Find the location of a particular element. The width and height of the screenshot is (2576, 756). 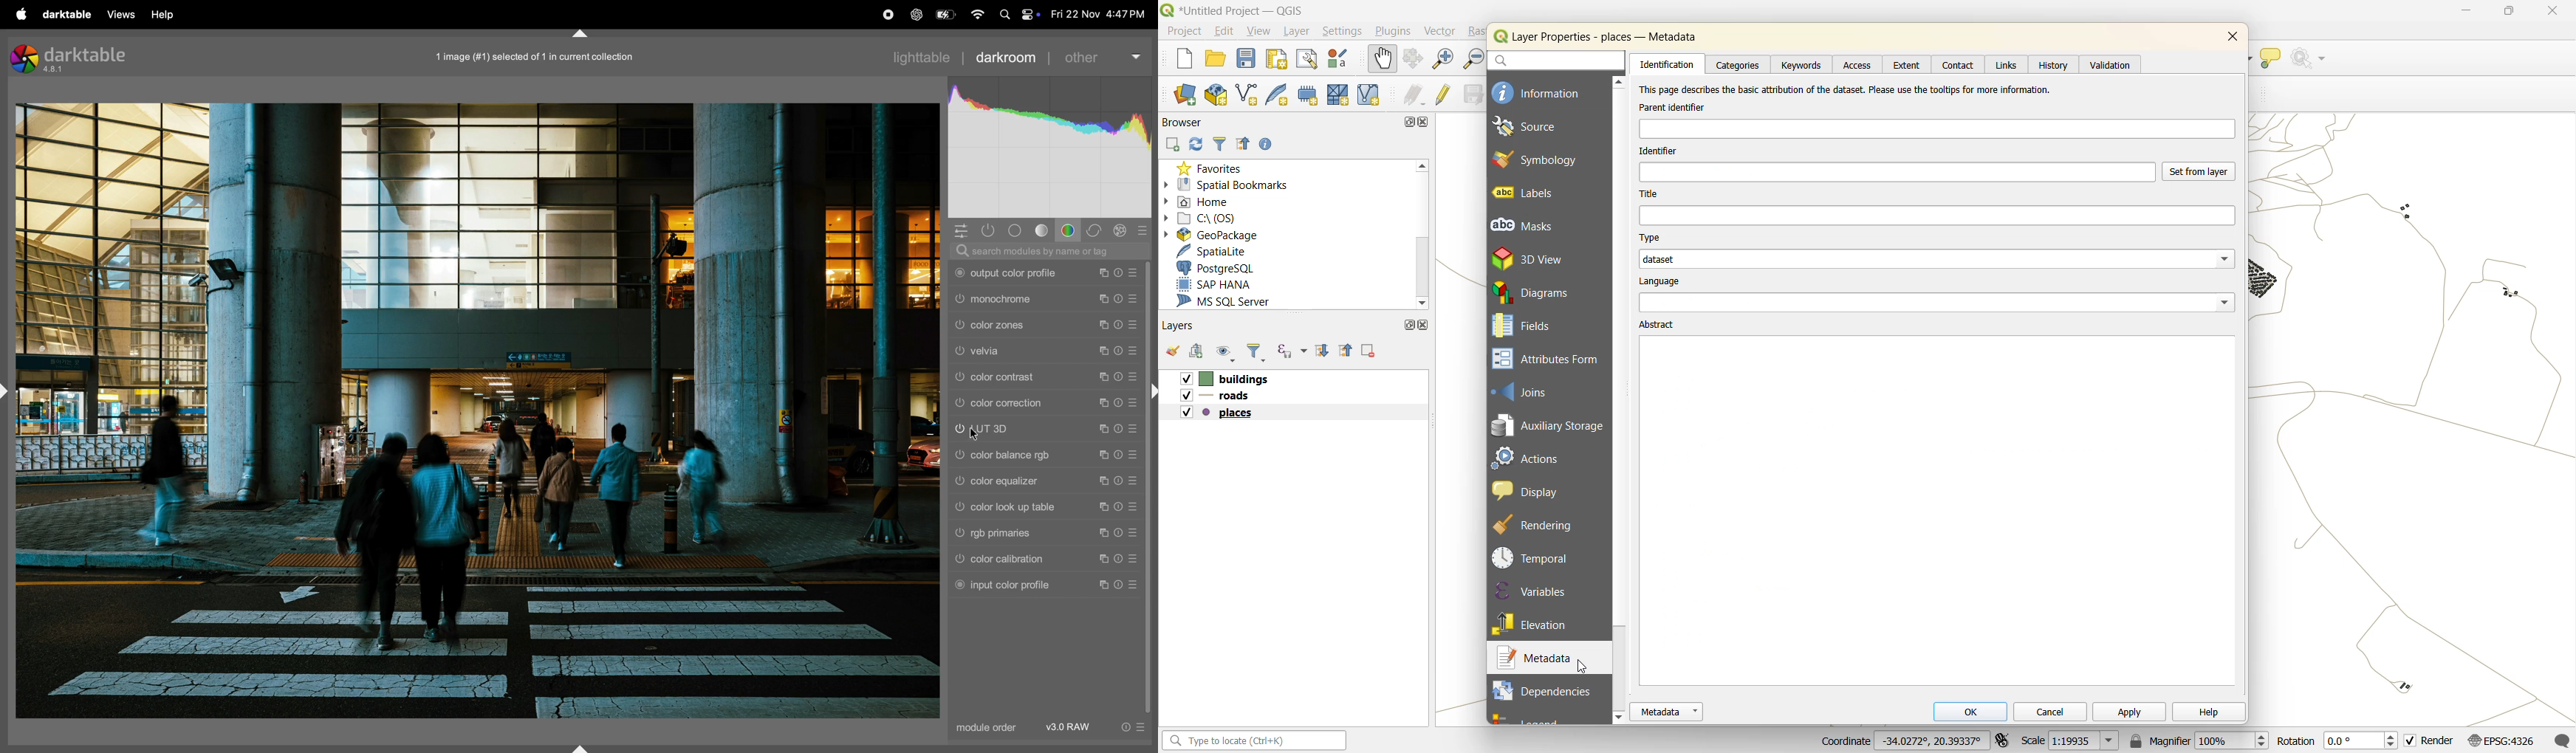

search bar is located at coordinates (1052, 252).